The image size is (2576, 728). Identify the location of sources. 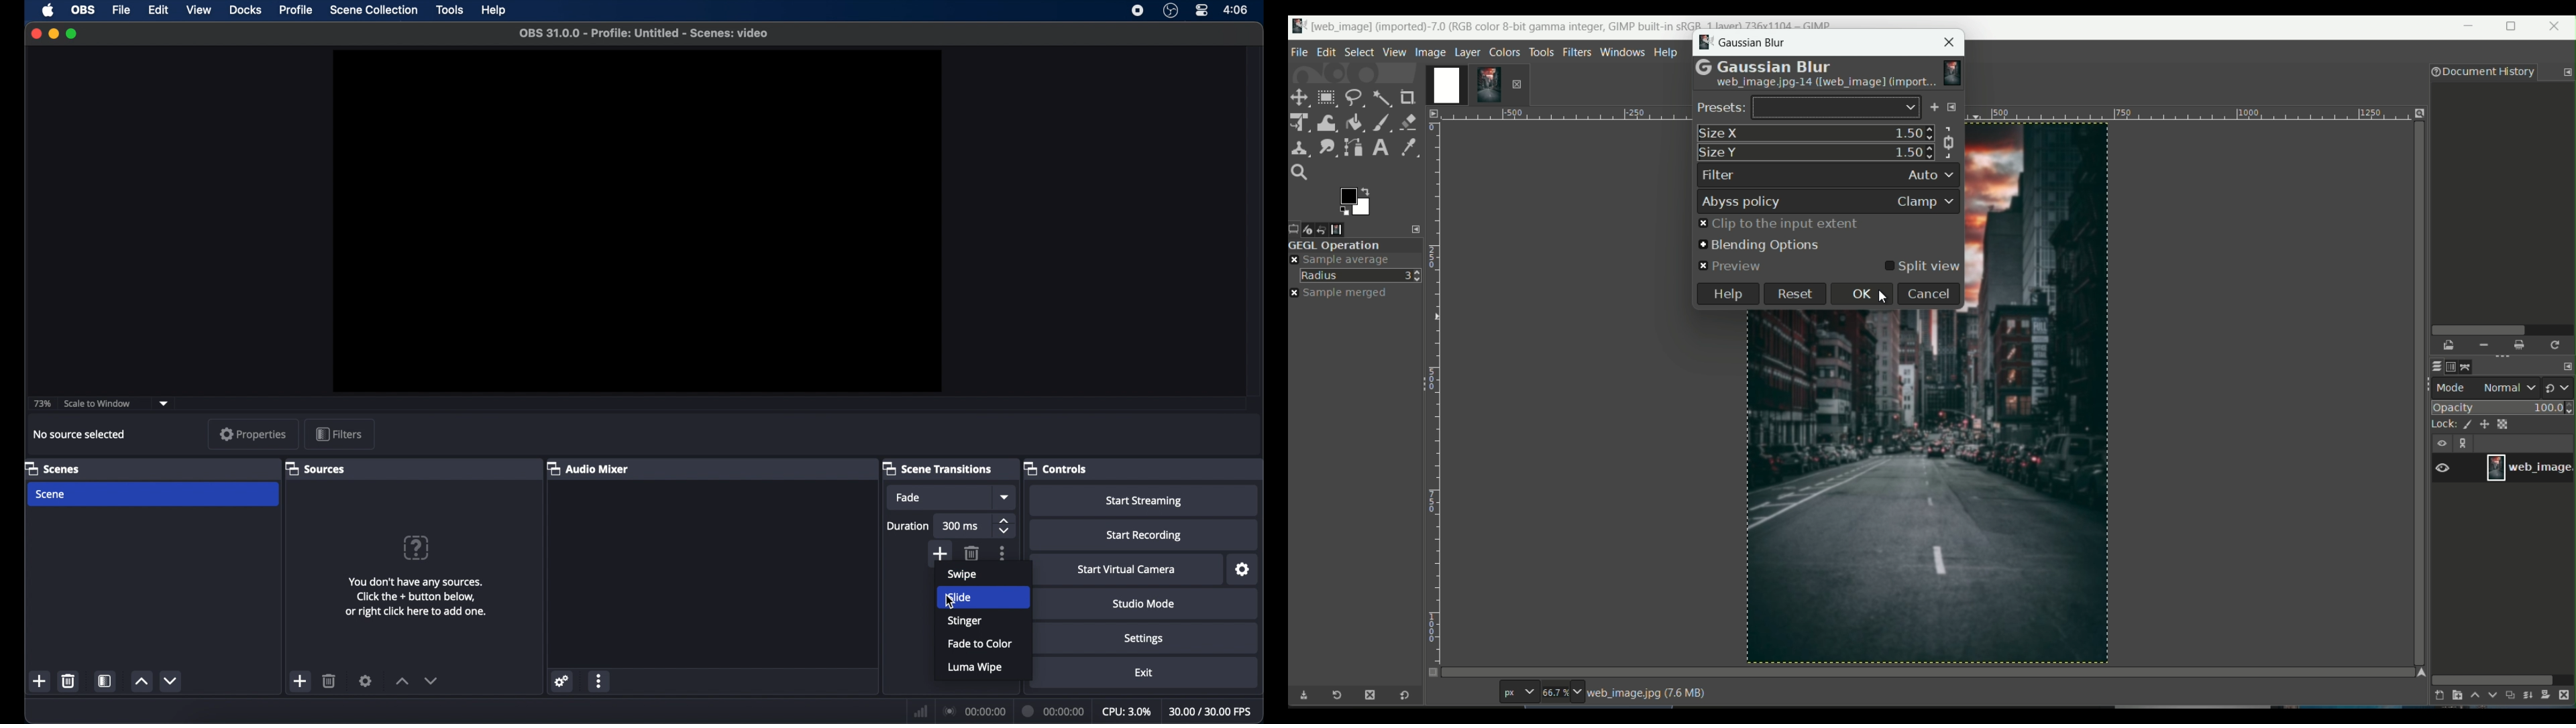
(317, 469).